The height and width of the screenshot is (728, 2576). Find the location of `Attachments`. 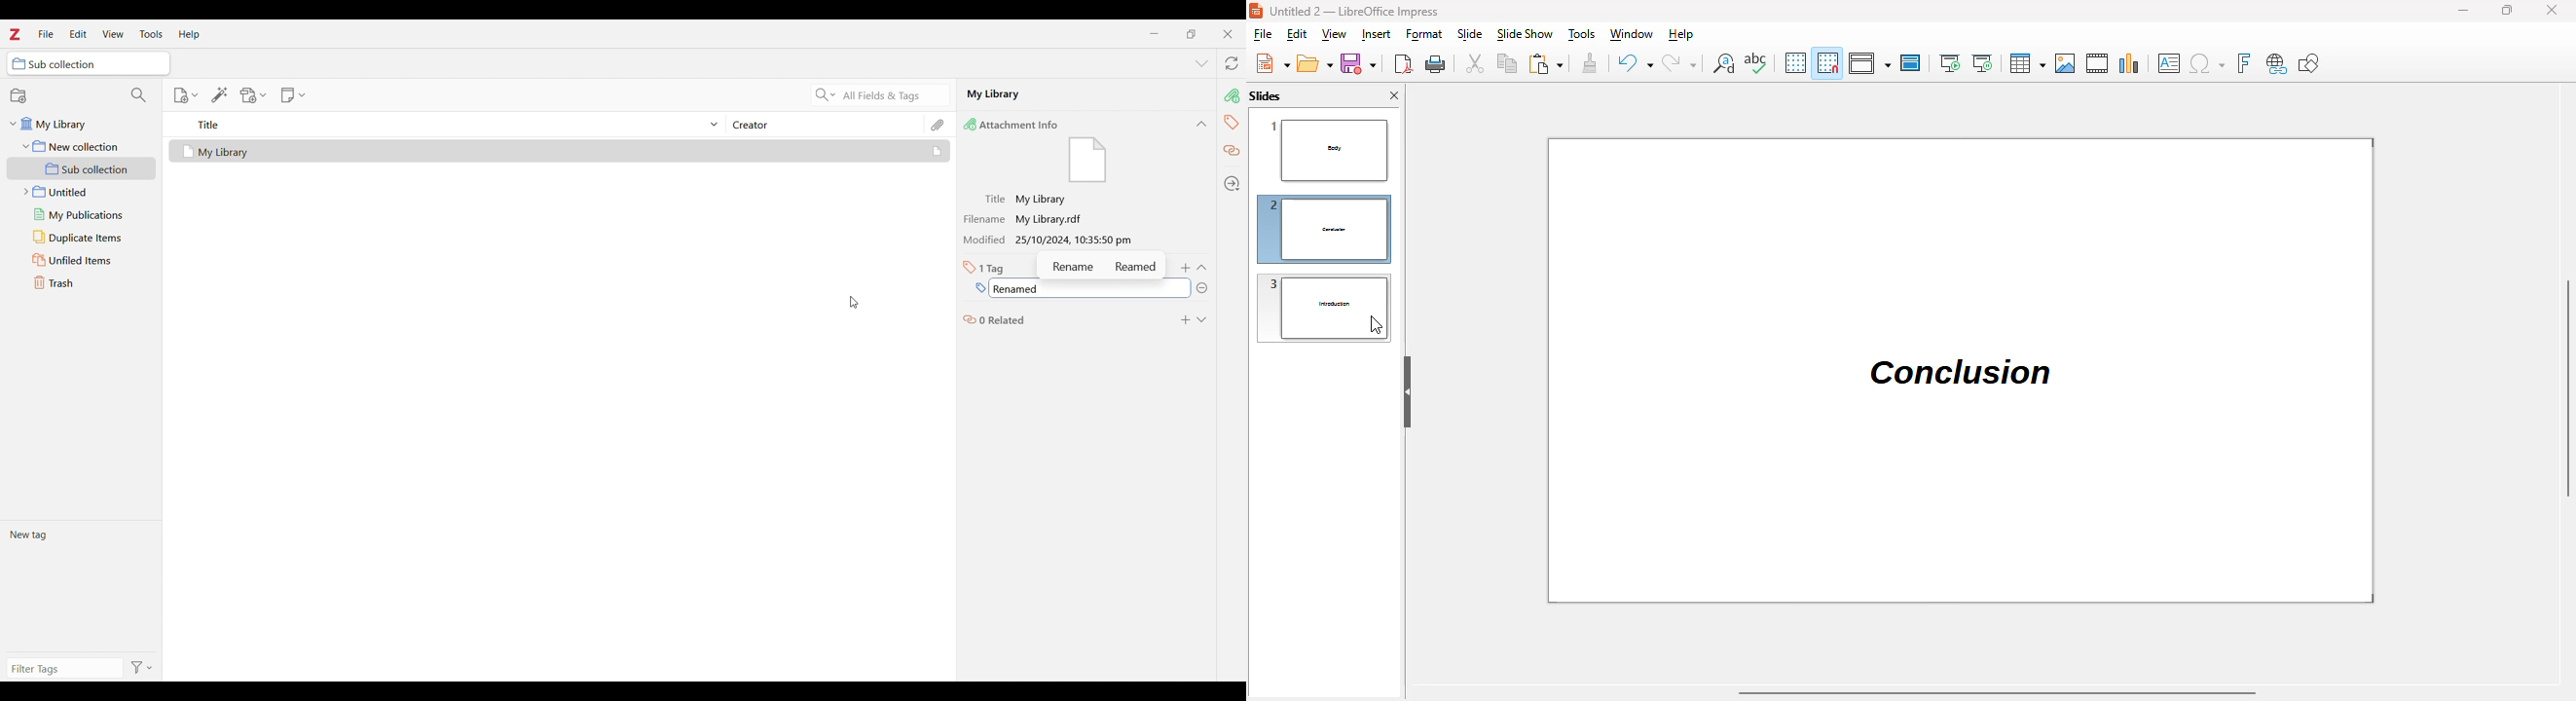

Attachments is located at coordinates (938, 125).